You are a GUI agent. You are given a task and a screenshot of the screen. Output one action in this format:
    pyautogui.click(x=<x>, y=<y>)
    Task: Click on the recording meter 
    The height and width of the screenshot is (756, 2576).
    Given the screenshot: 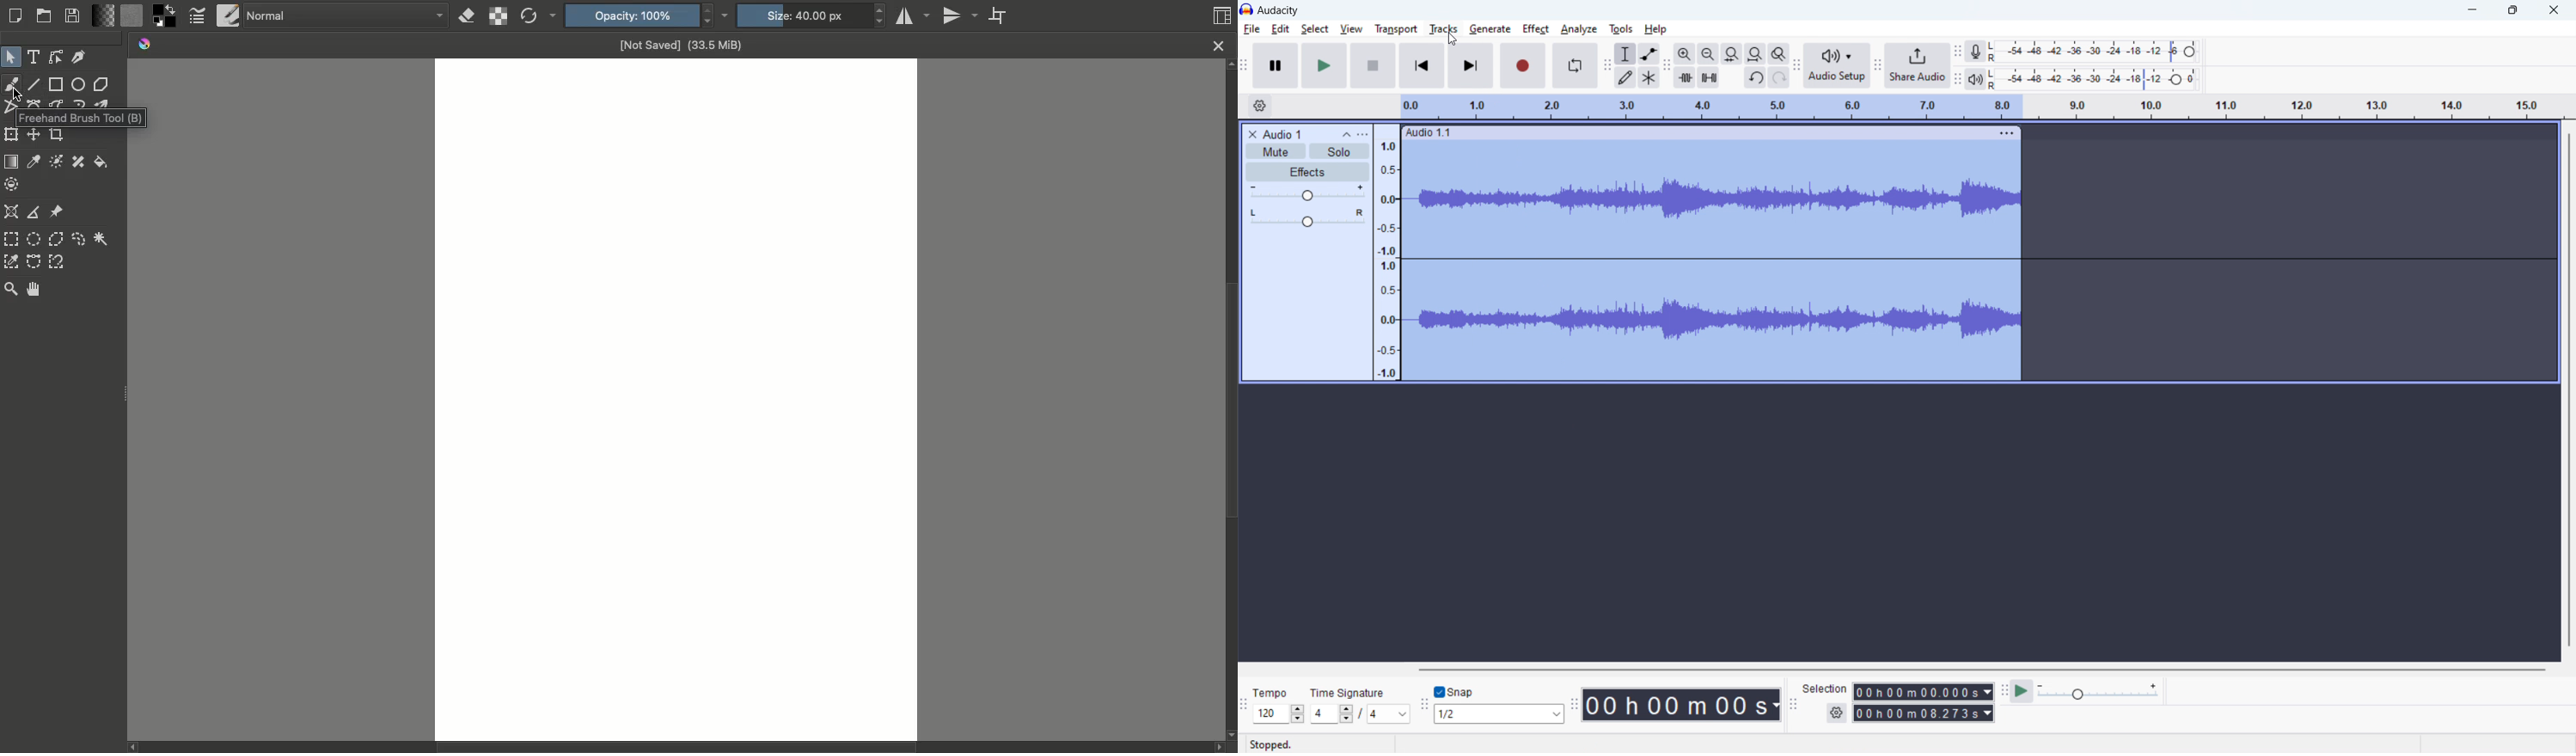 What is the action you would take?
    pyautogui.click(x=1976, y=51)
    